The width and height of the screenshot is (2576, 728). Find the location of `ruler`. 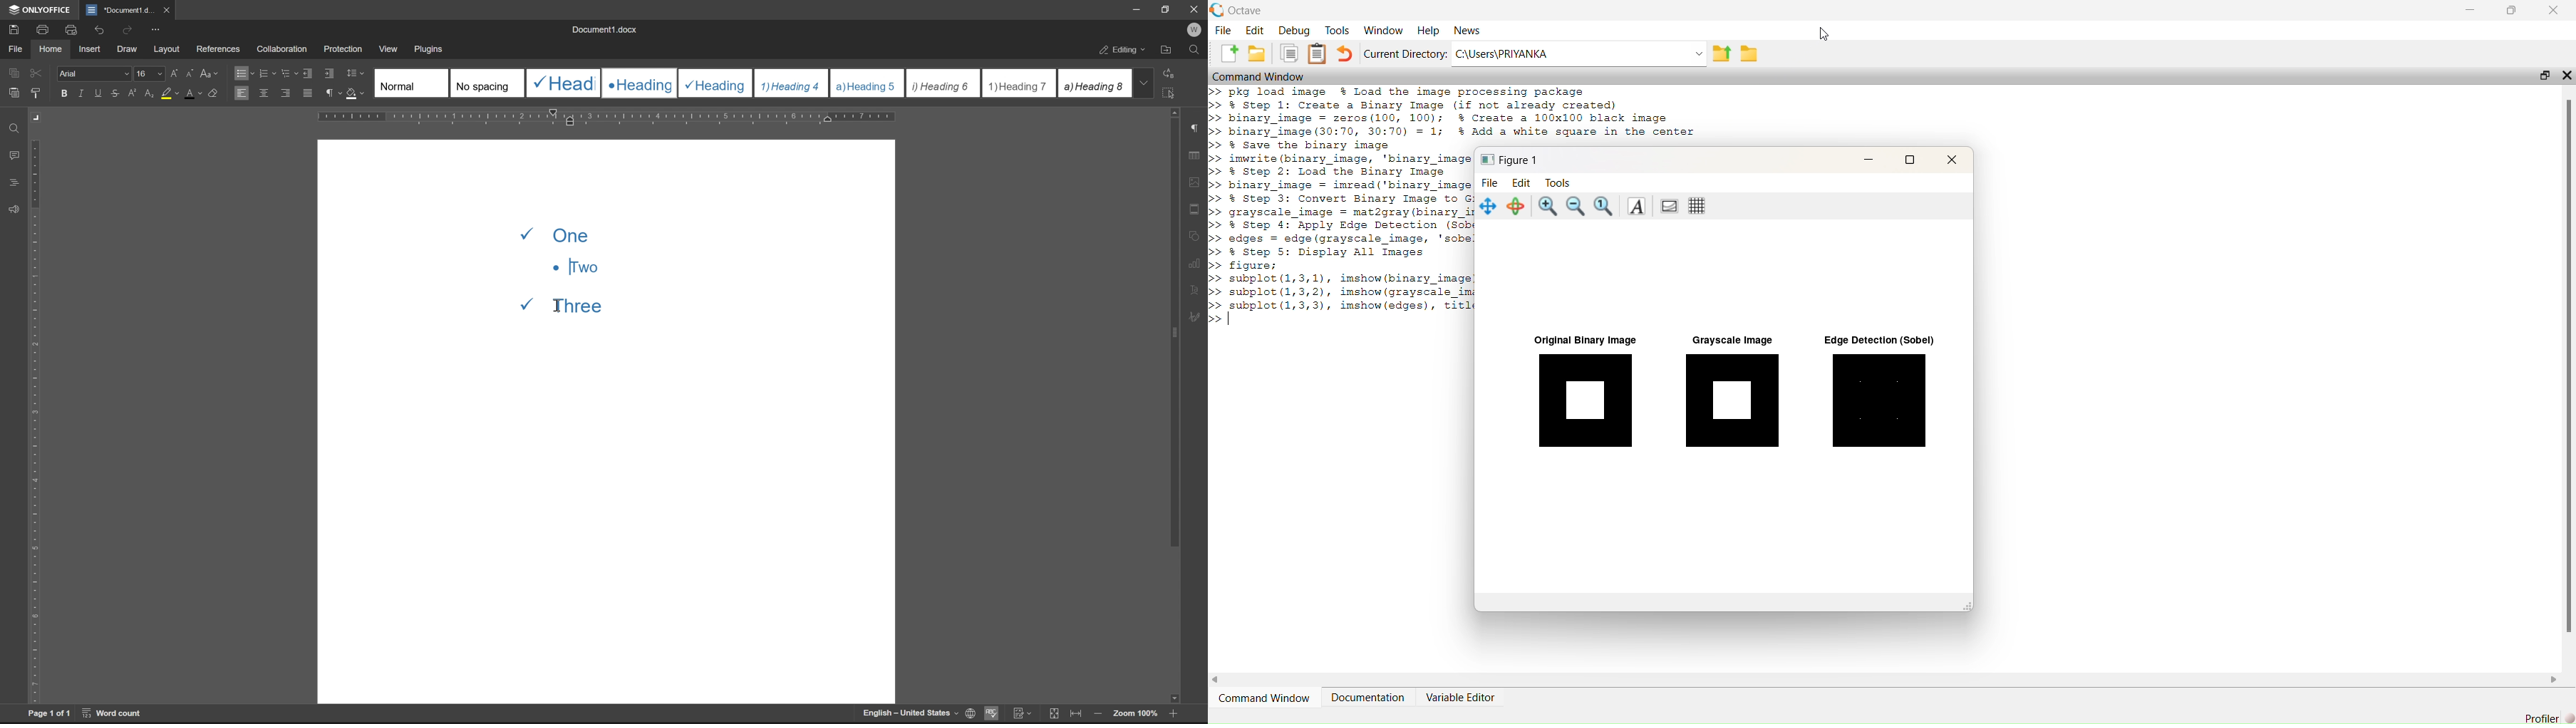

ruler is located at coordinates (607, 118).